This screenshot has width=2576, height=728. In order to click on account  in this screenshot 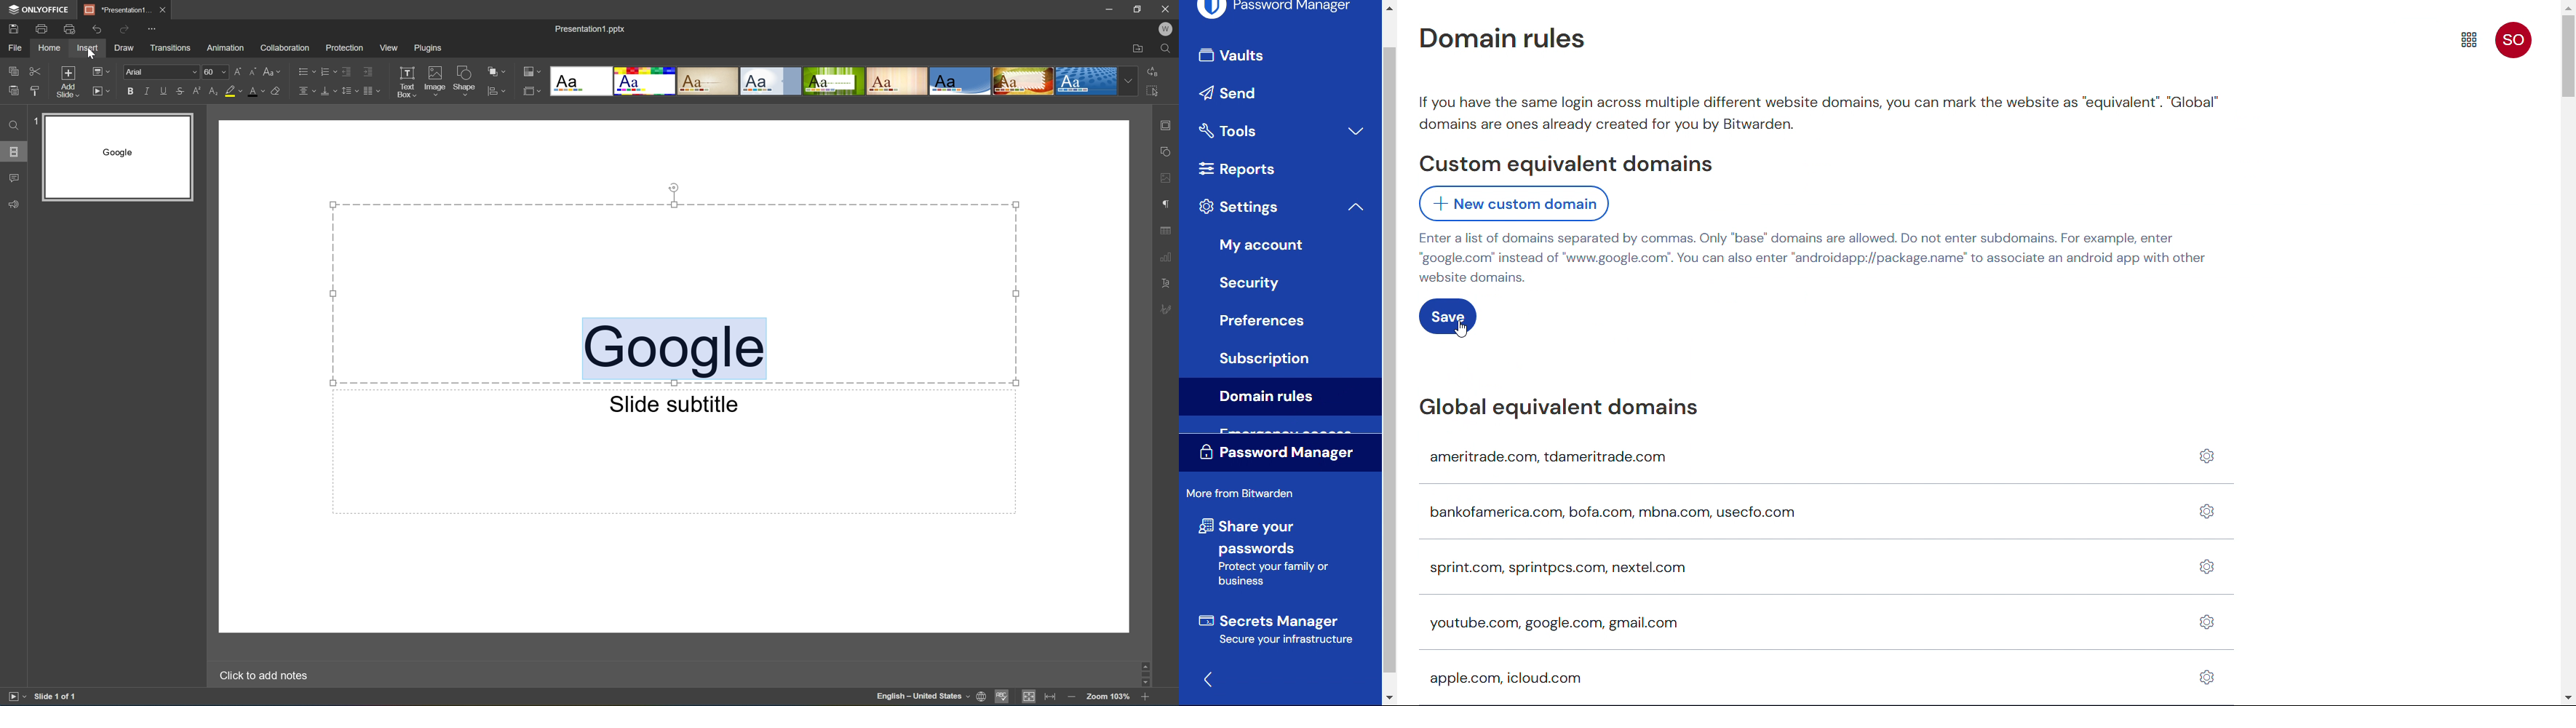, I will do `click(2514, 40)`.